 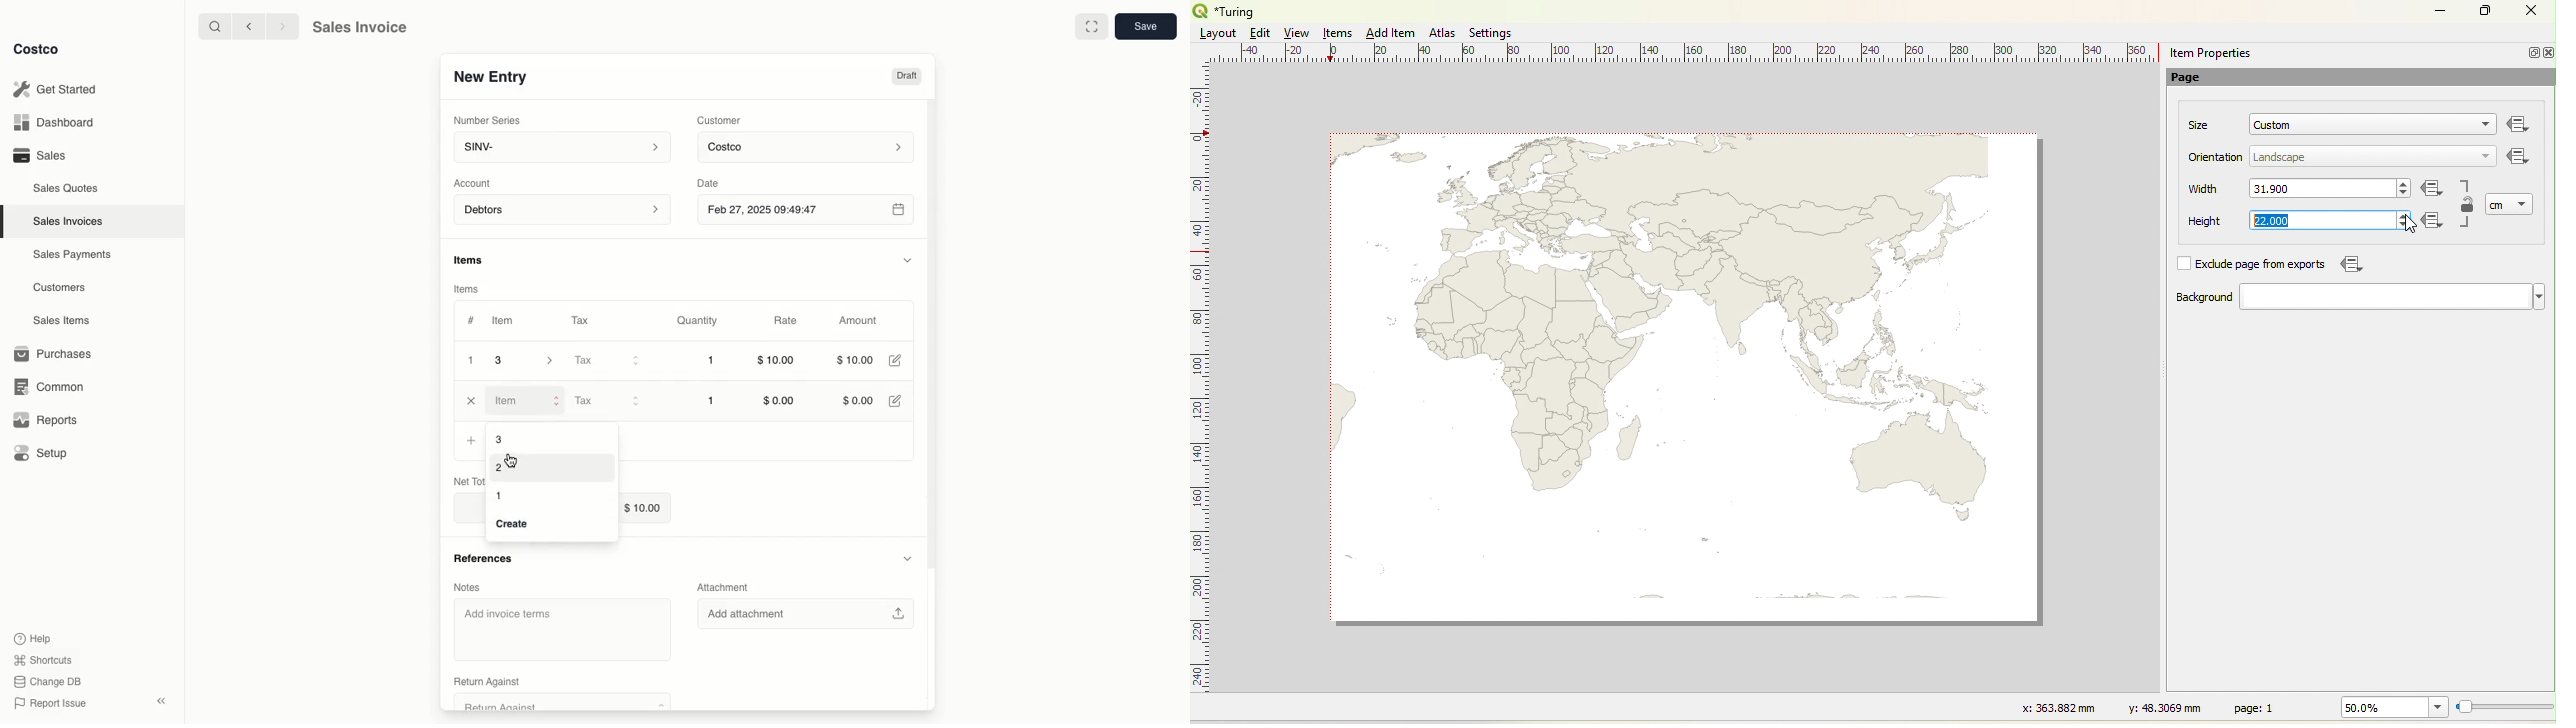 What do you see at coordinates (472, 401) in the screenshot?
I see `Close` at bounding box center [472, 401].